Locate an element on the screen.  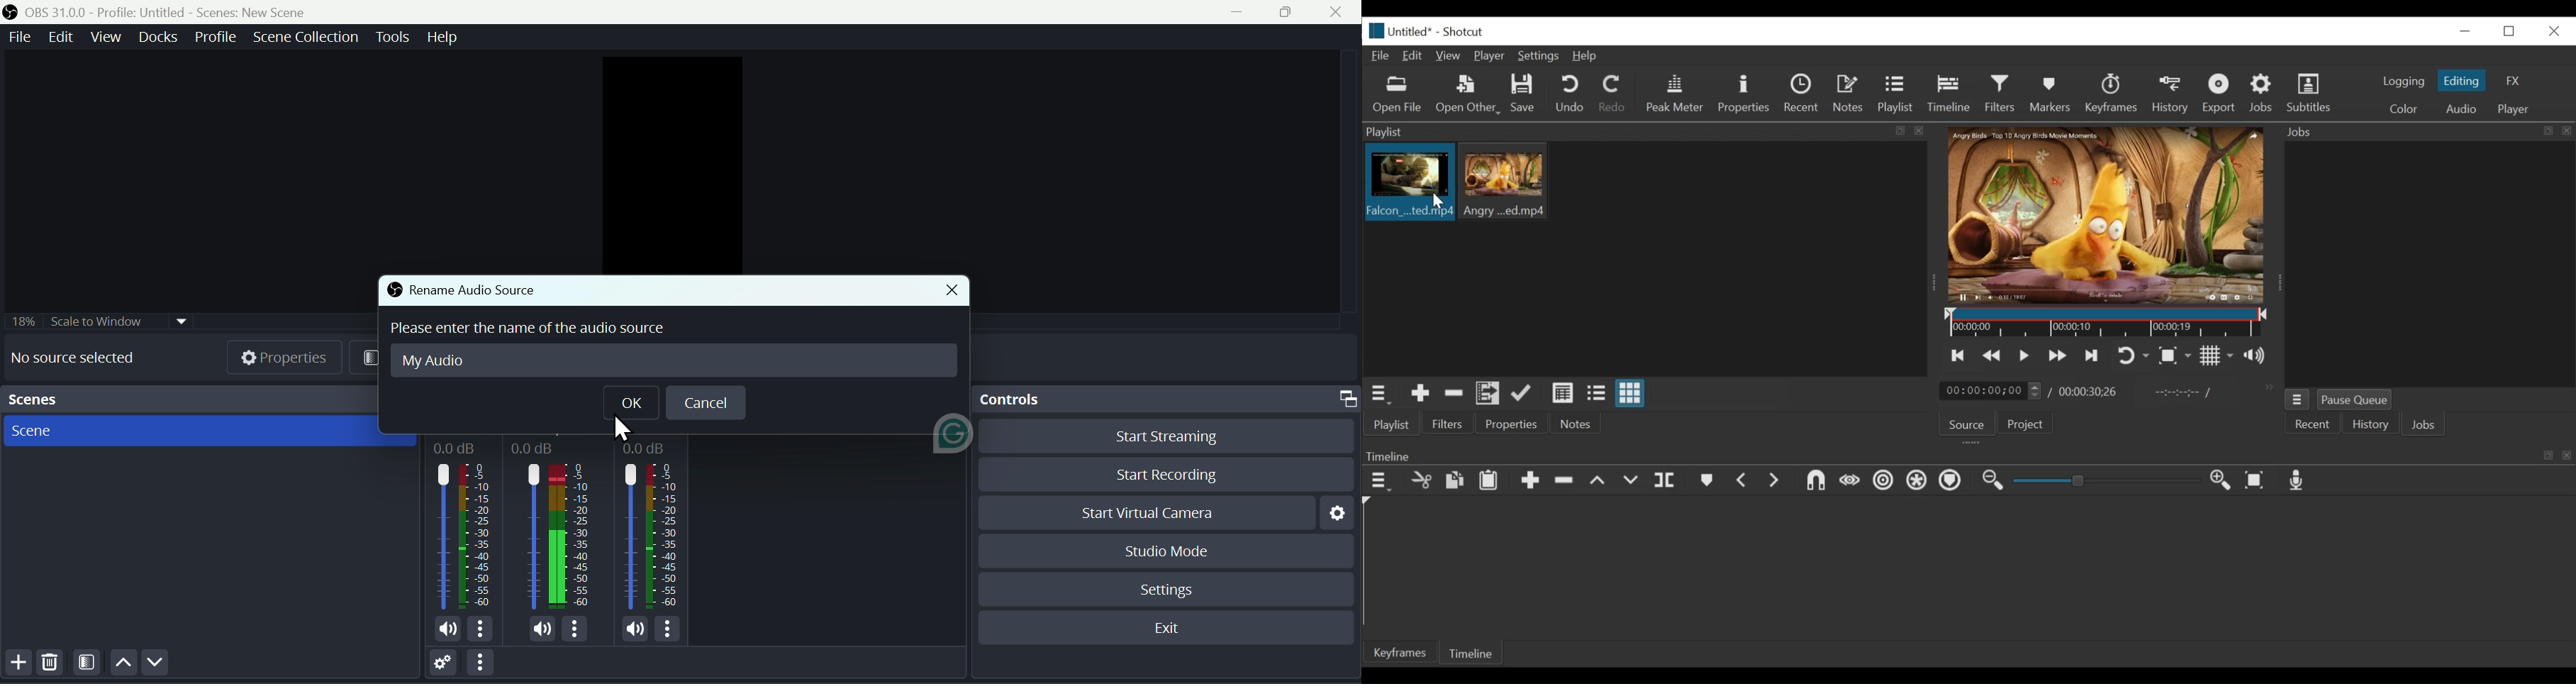
Total duration is located at coordinates (2092, 391).